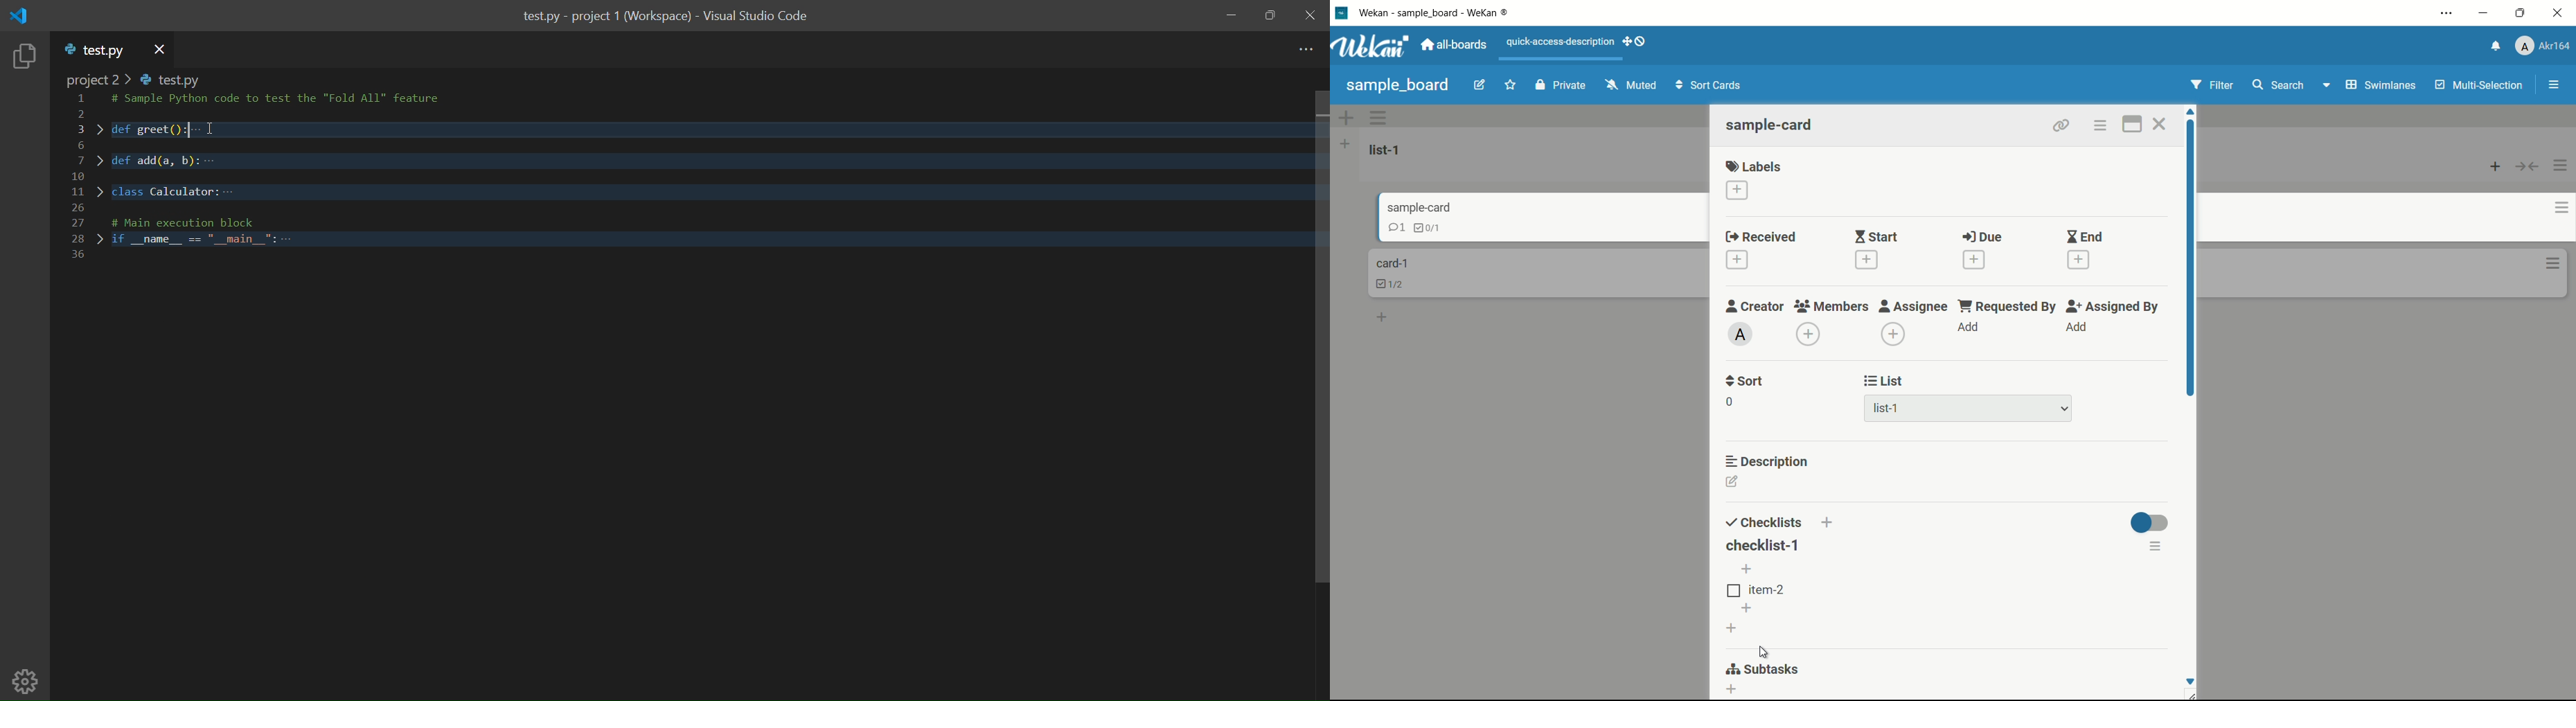 The width and height of the screenshot is (2576, 728). Describe the element at coordinates (1741, 334) in the screenshot. I see `admin` at that location.